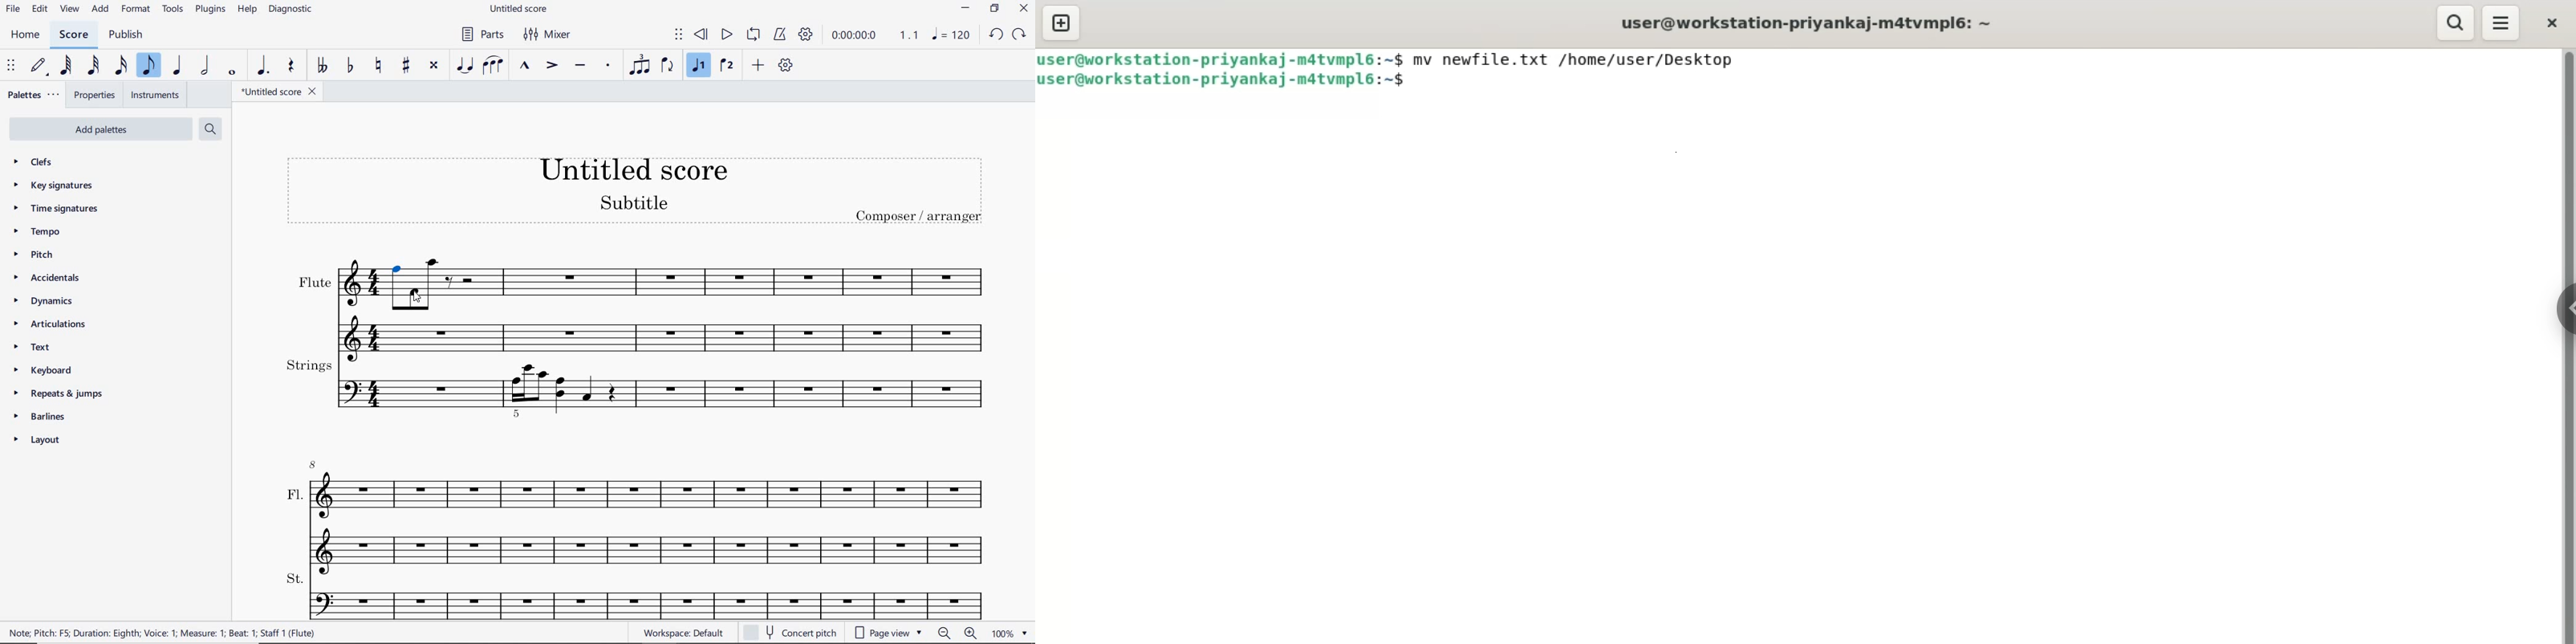 The width and height of the screenshot is (2576, 644). What do you see at coordinates (35, 163) in the screenshot?
I see `clefs` at bounding box center [35, 163].